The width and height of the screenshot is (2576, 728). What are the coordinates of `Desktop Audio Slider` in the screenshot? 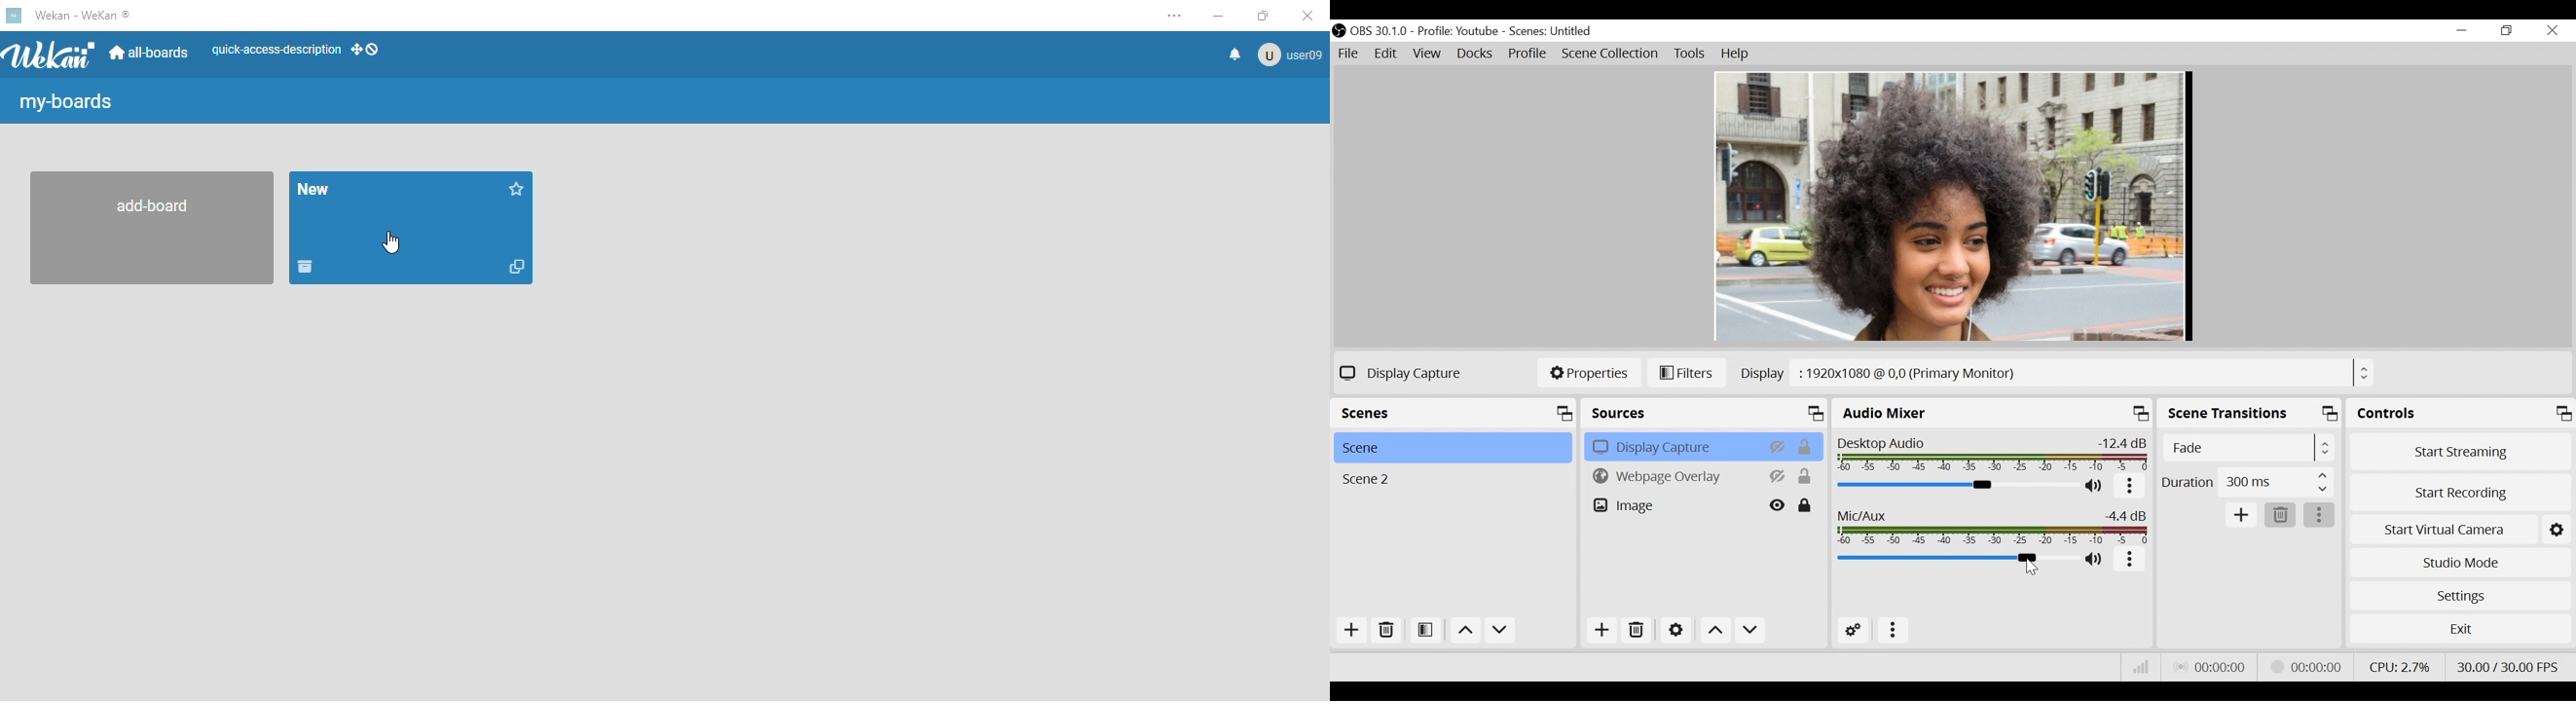 It's located at (1958, 486).